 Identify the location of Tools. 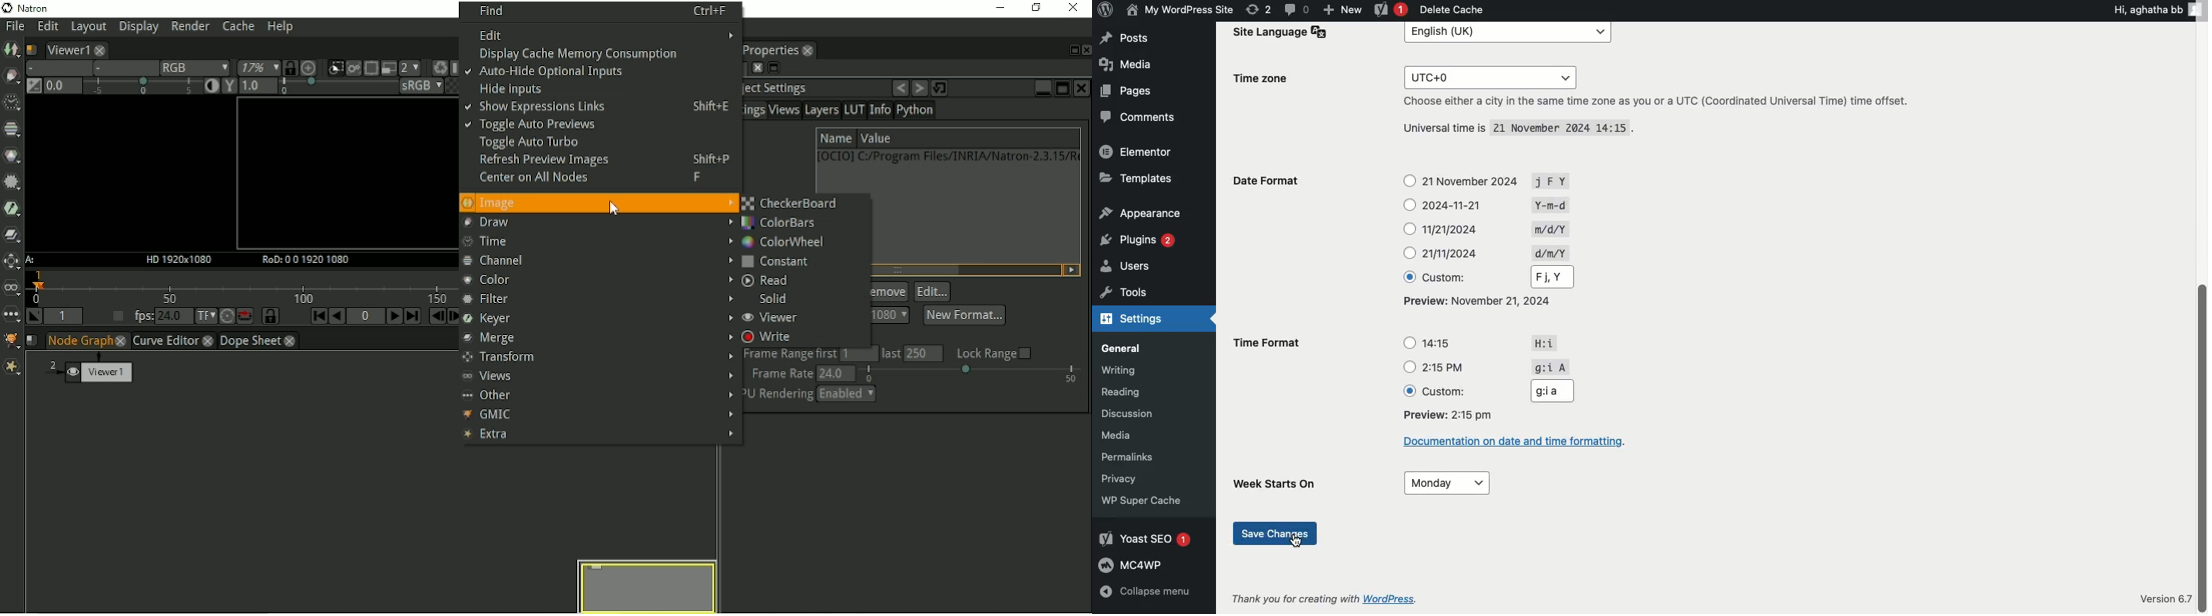
(1138, 293).